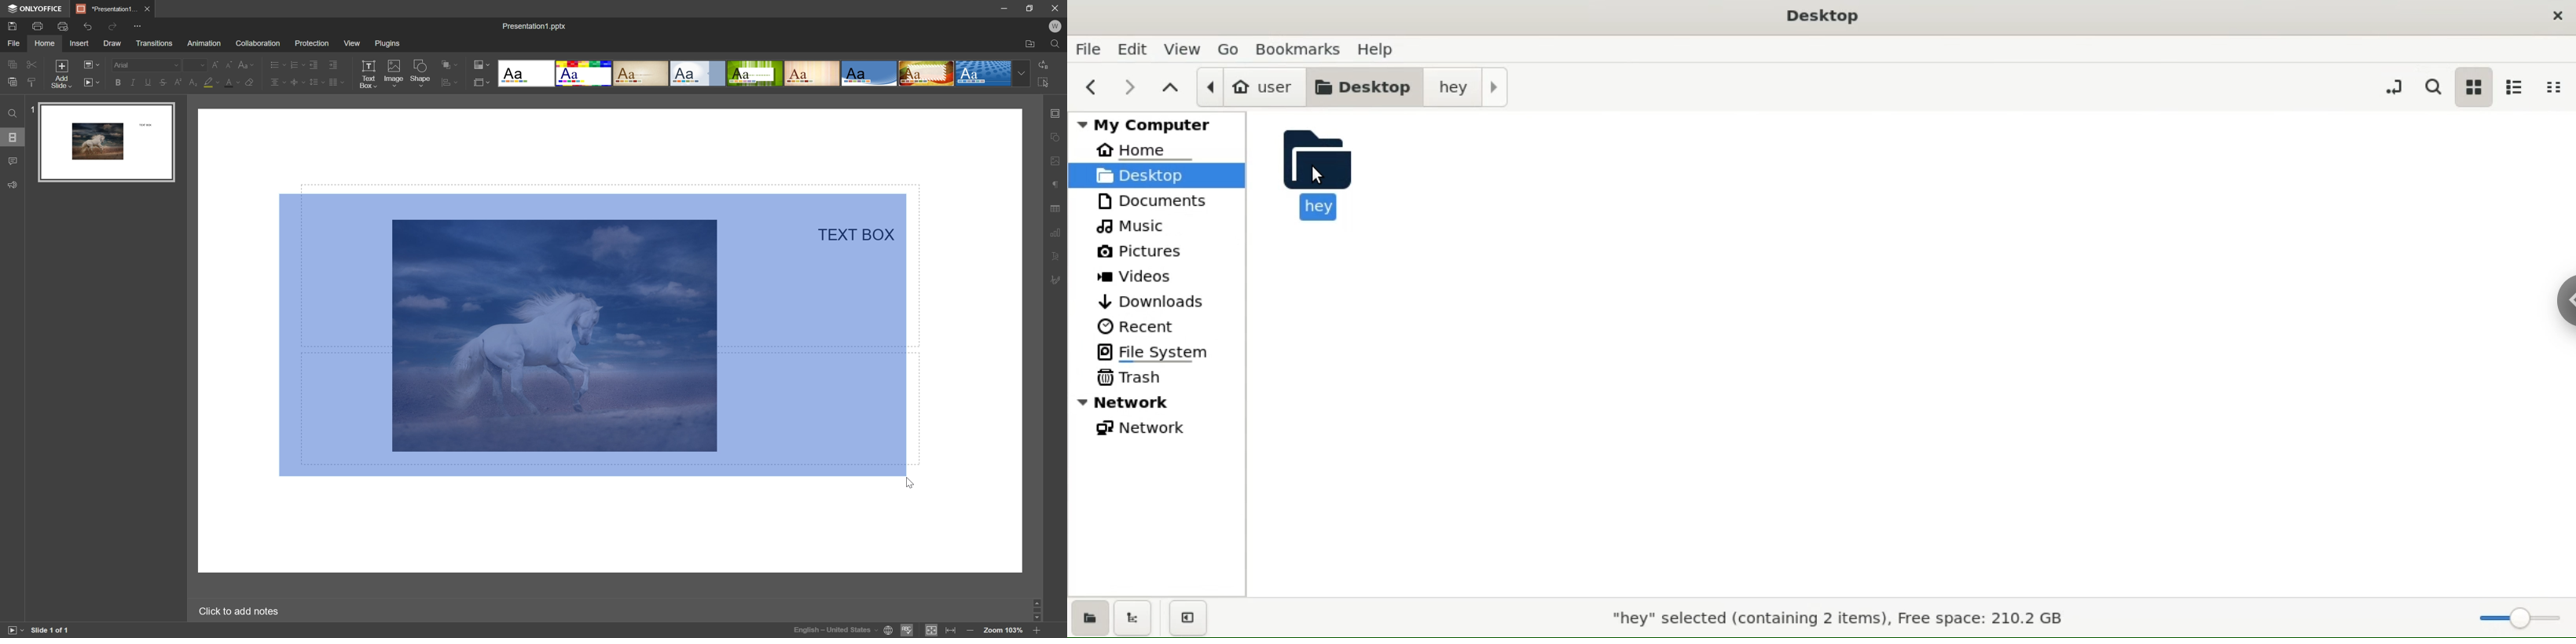 The width and height of the screenshot is (2576, 644). Describe the element at coordinates (91, 64) in the screenshot. I see `change slide layout` at that location.